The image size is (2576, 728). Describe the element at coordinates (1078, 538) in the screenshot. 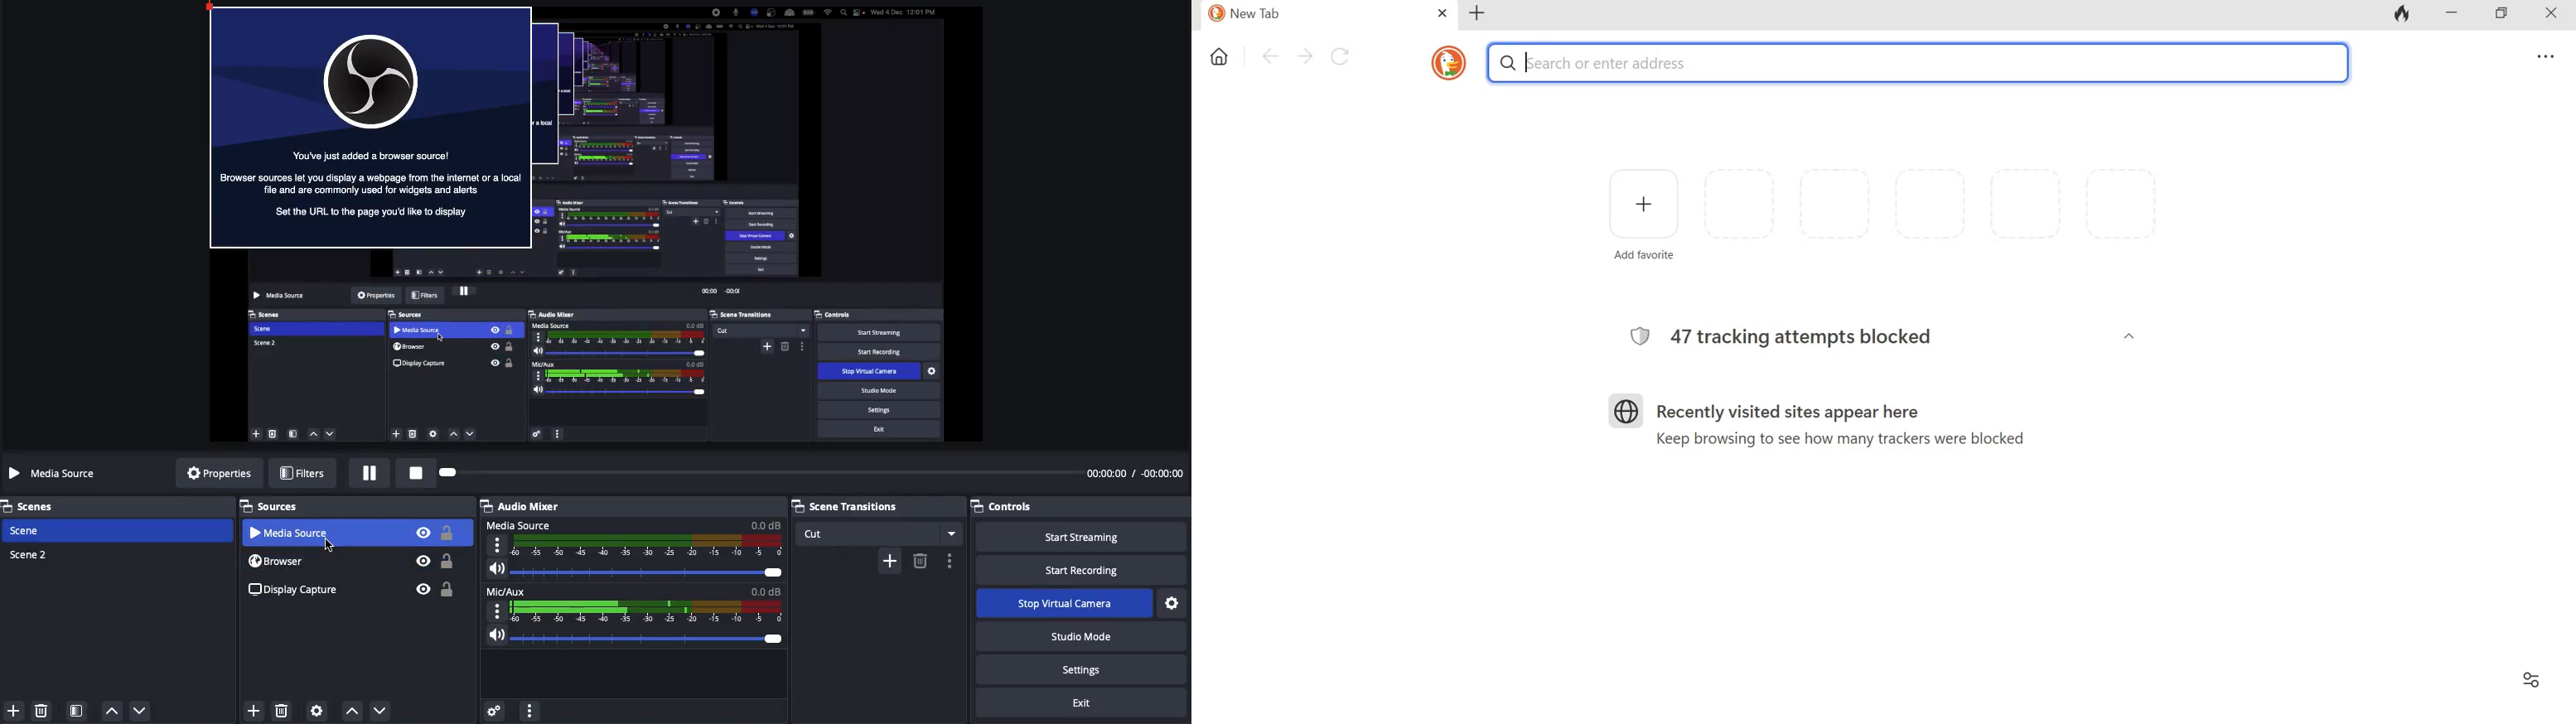

I see `Start streaming` at that location.